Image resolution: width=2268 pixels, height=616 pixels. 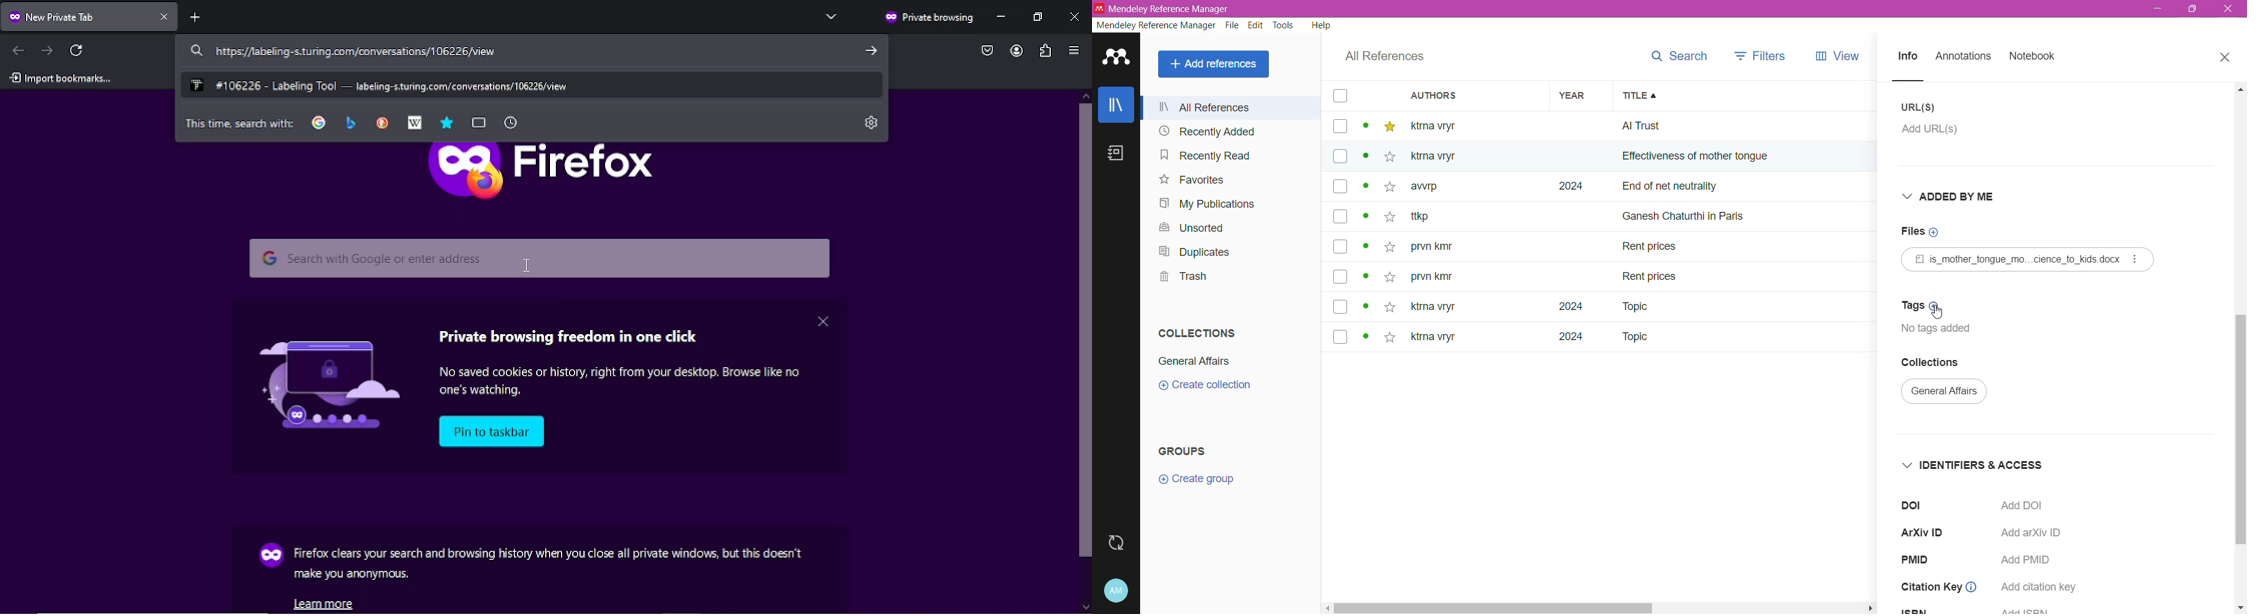 What do you see at coordinates (414, 123) in the screenshot?
I see `wikipedia` at bounding box center [414, 123].